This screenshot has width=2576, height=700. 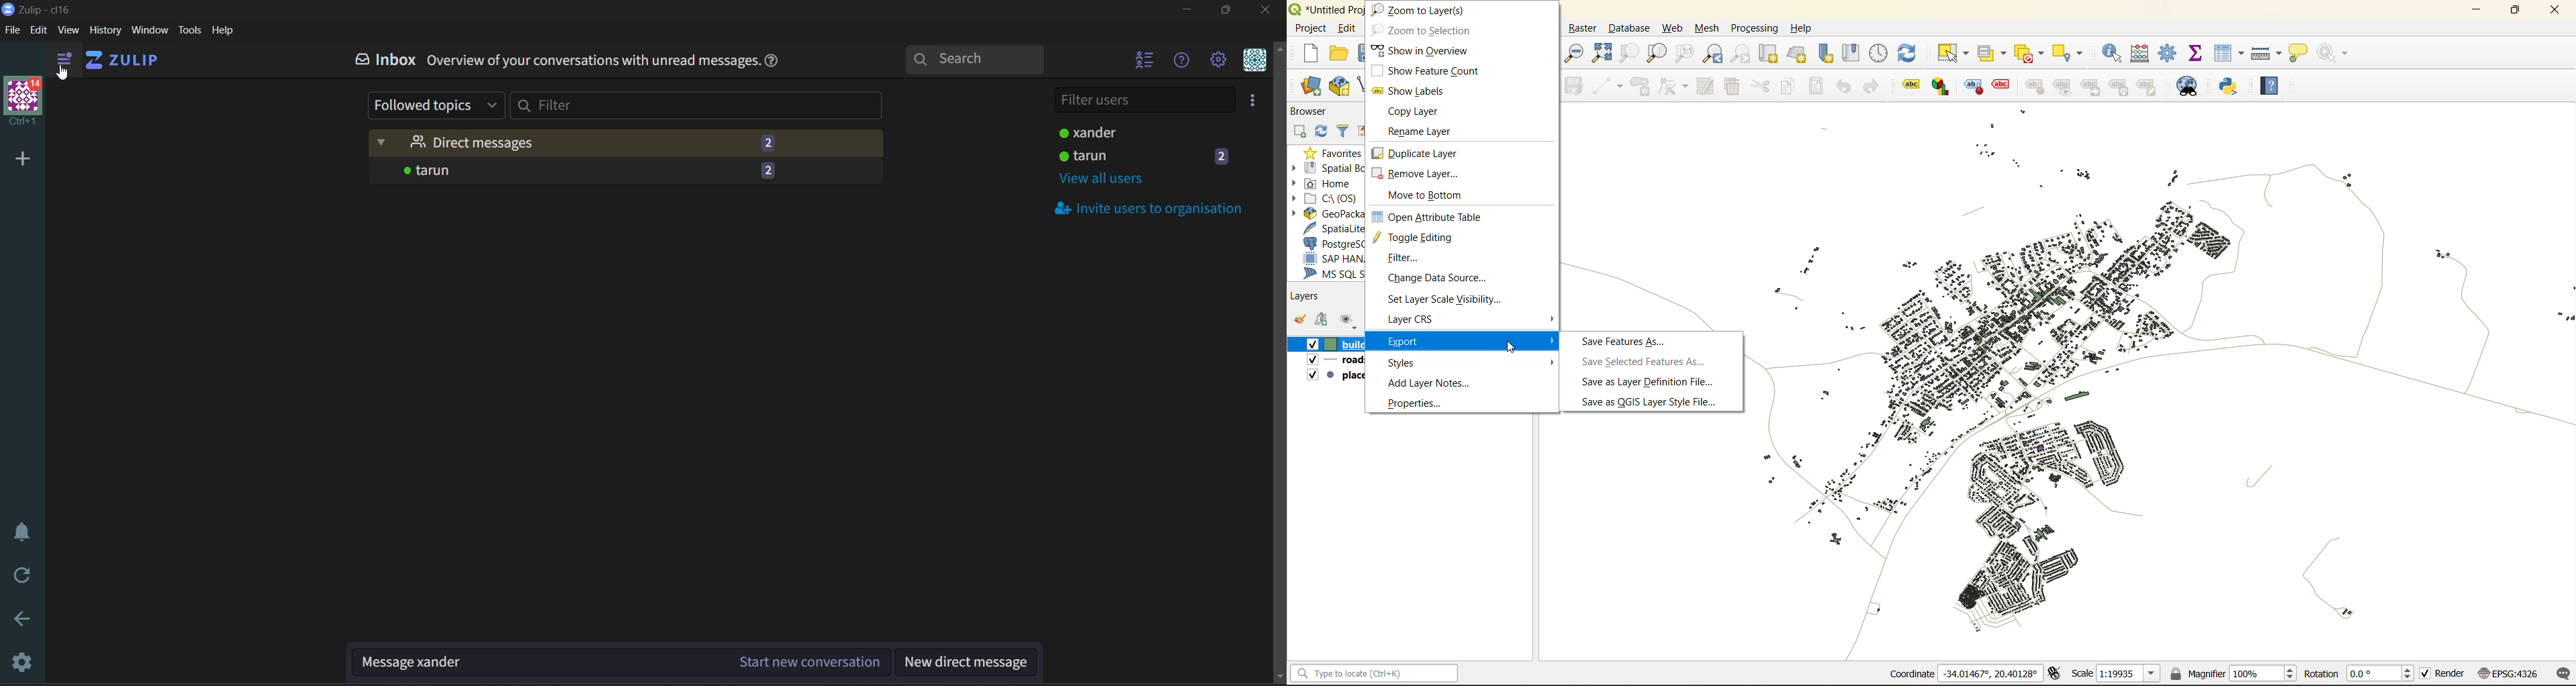 I want to click on edit, so click(x=40, y=31).